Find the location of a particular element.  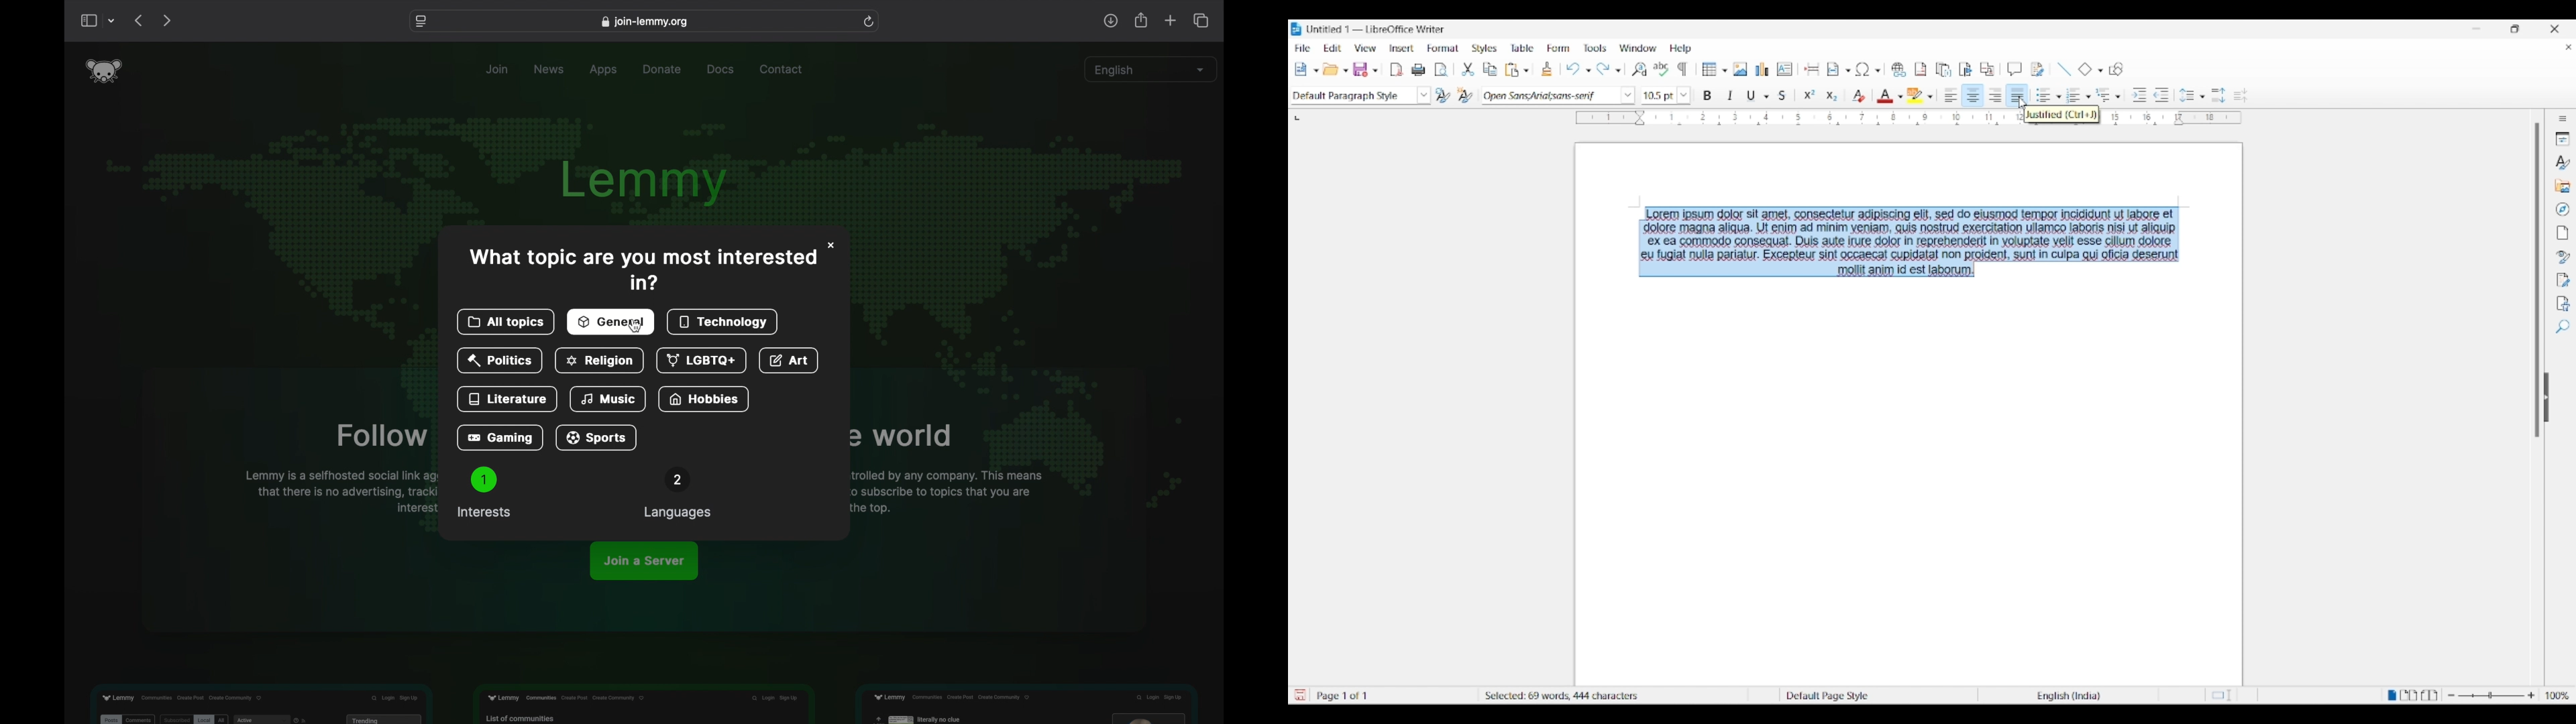

show sidebar is located at coordinates (88, 21).